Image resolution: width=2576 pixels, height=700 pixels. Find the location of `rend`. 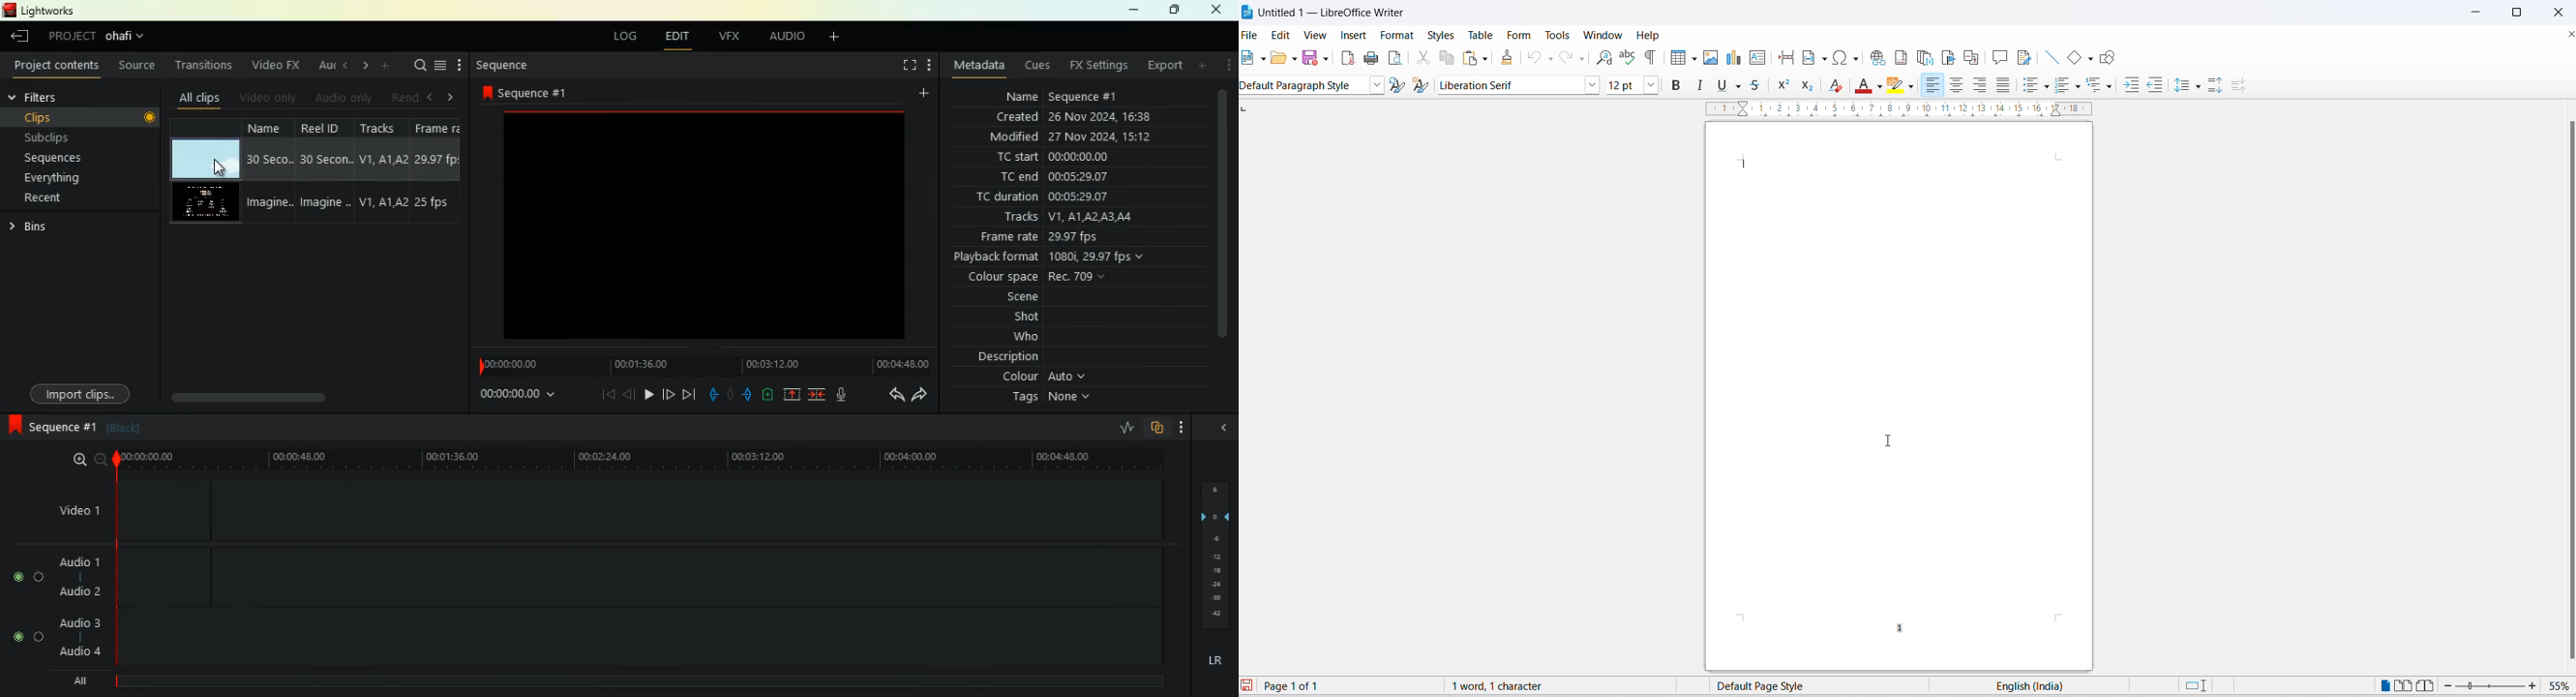

rend is located at coordinates (405, 97).